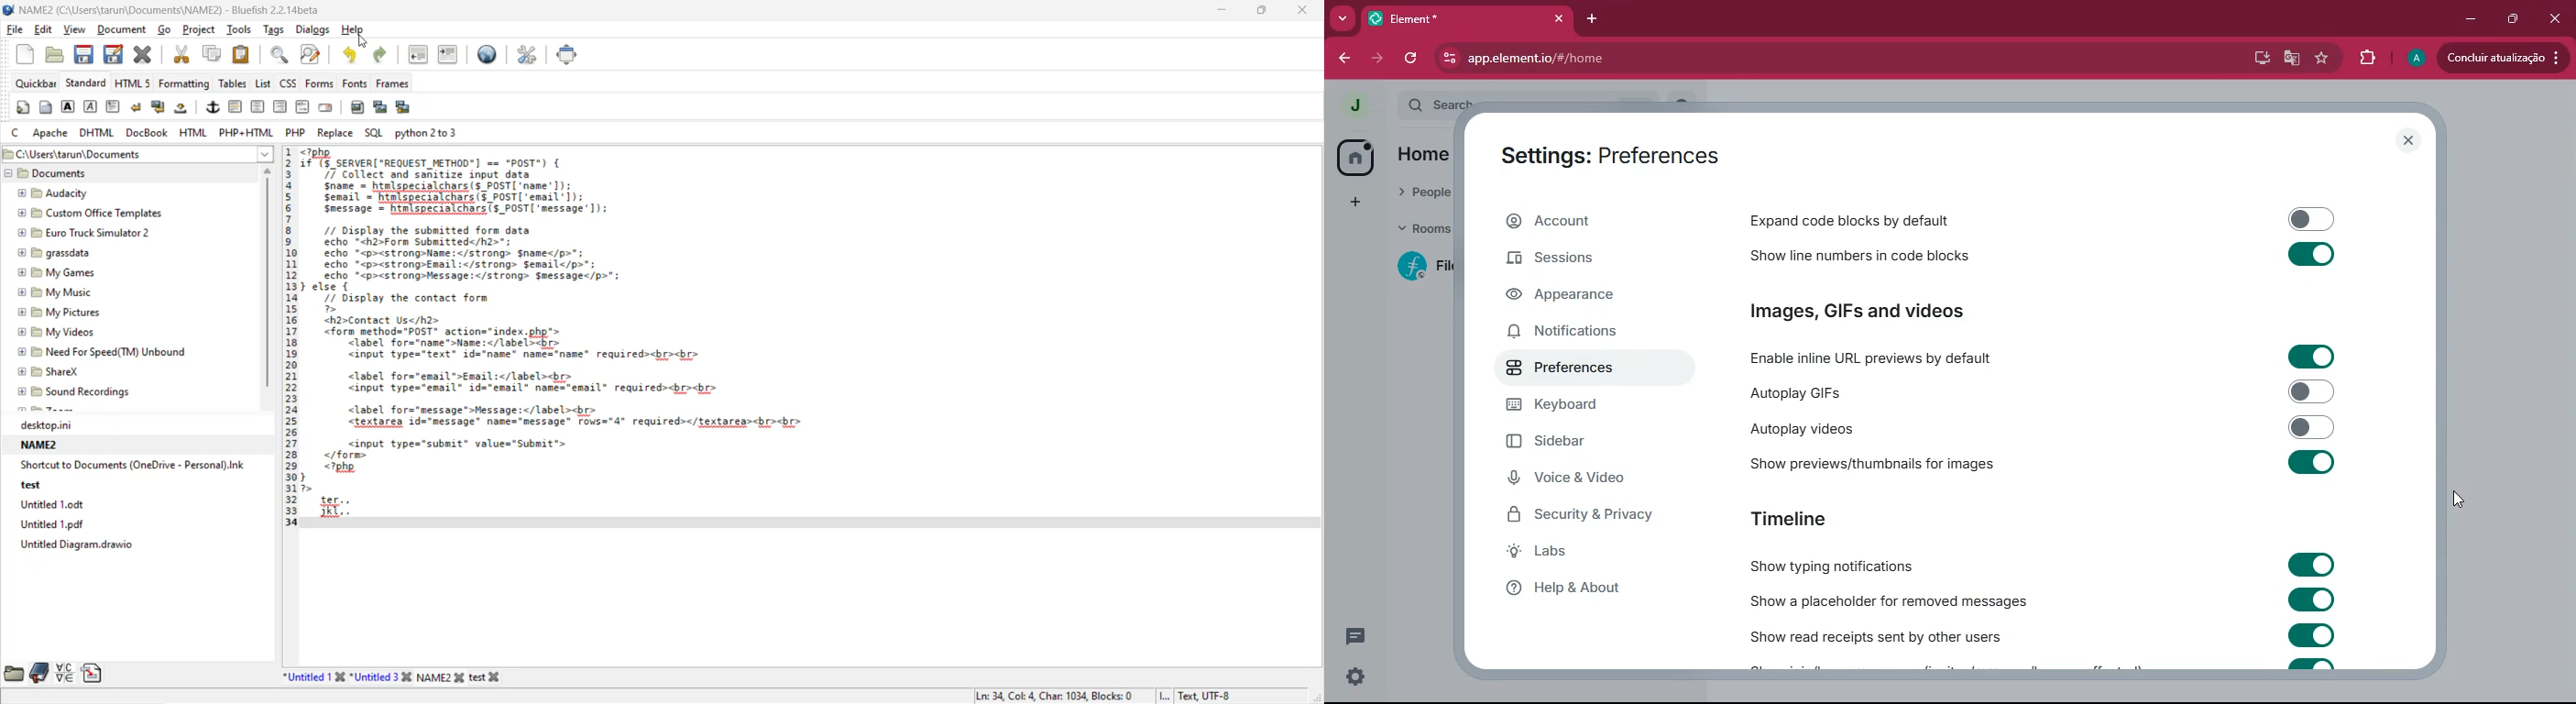  I want to click on favourite, so click(2322, 58).